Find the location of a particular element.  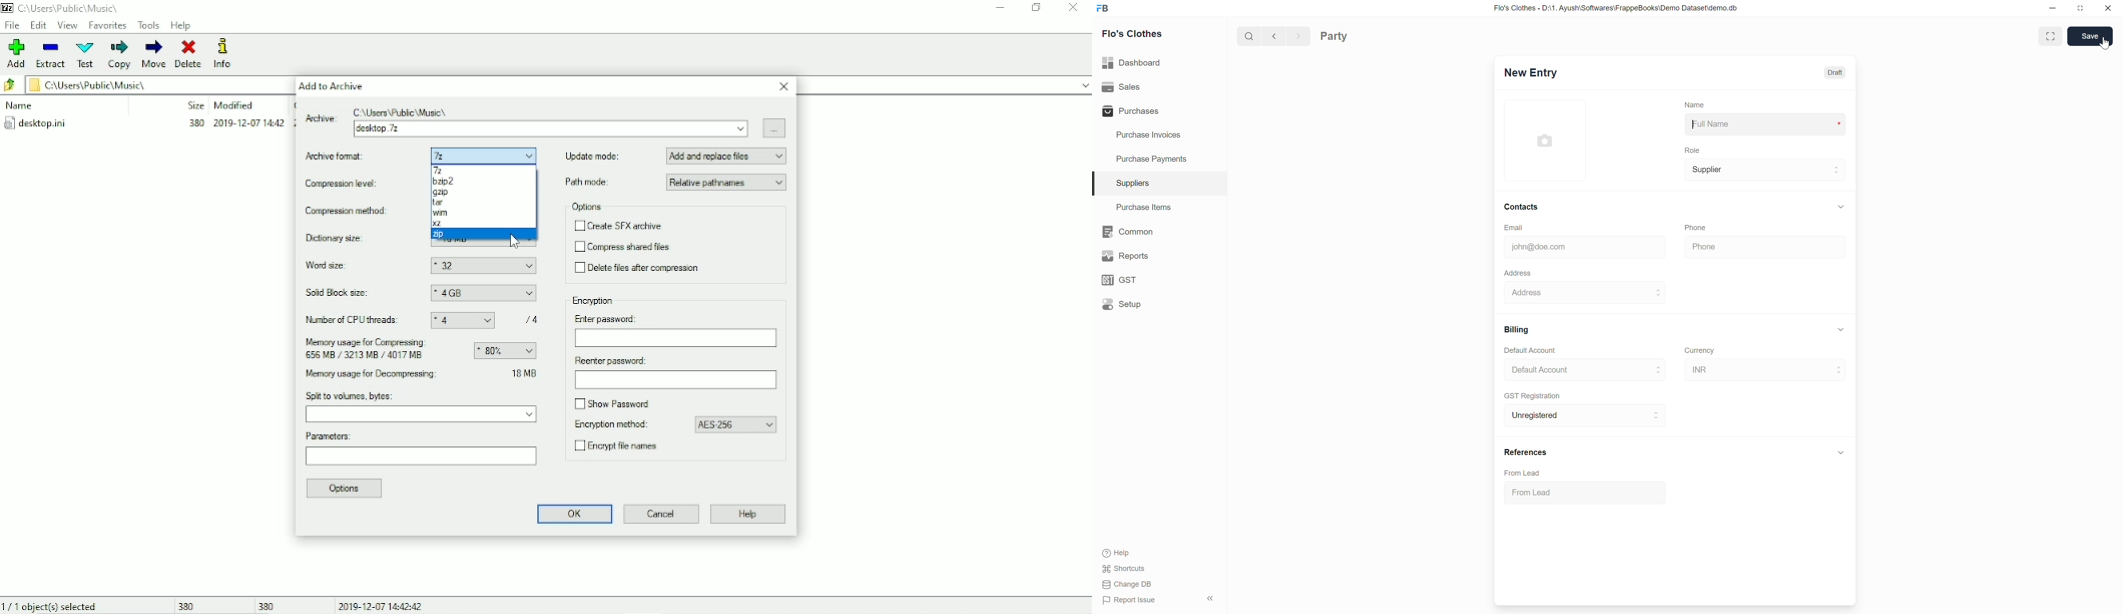

Shortcuts is located at coordinates (1124, 569).